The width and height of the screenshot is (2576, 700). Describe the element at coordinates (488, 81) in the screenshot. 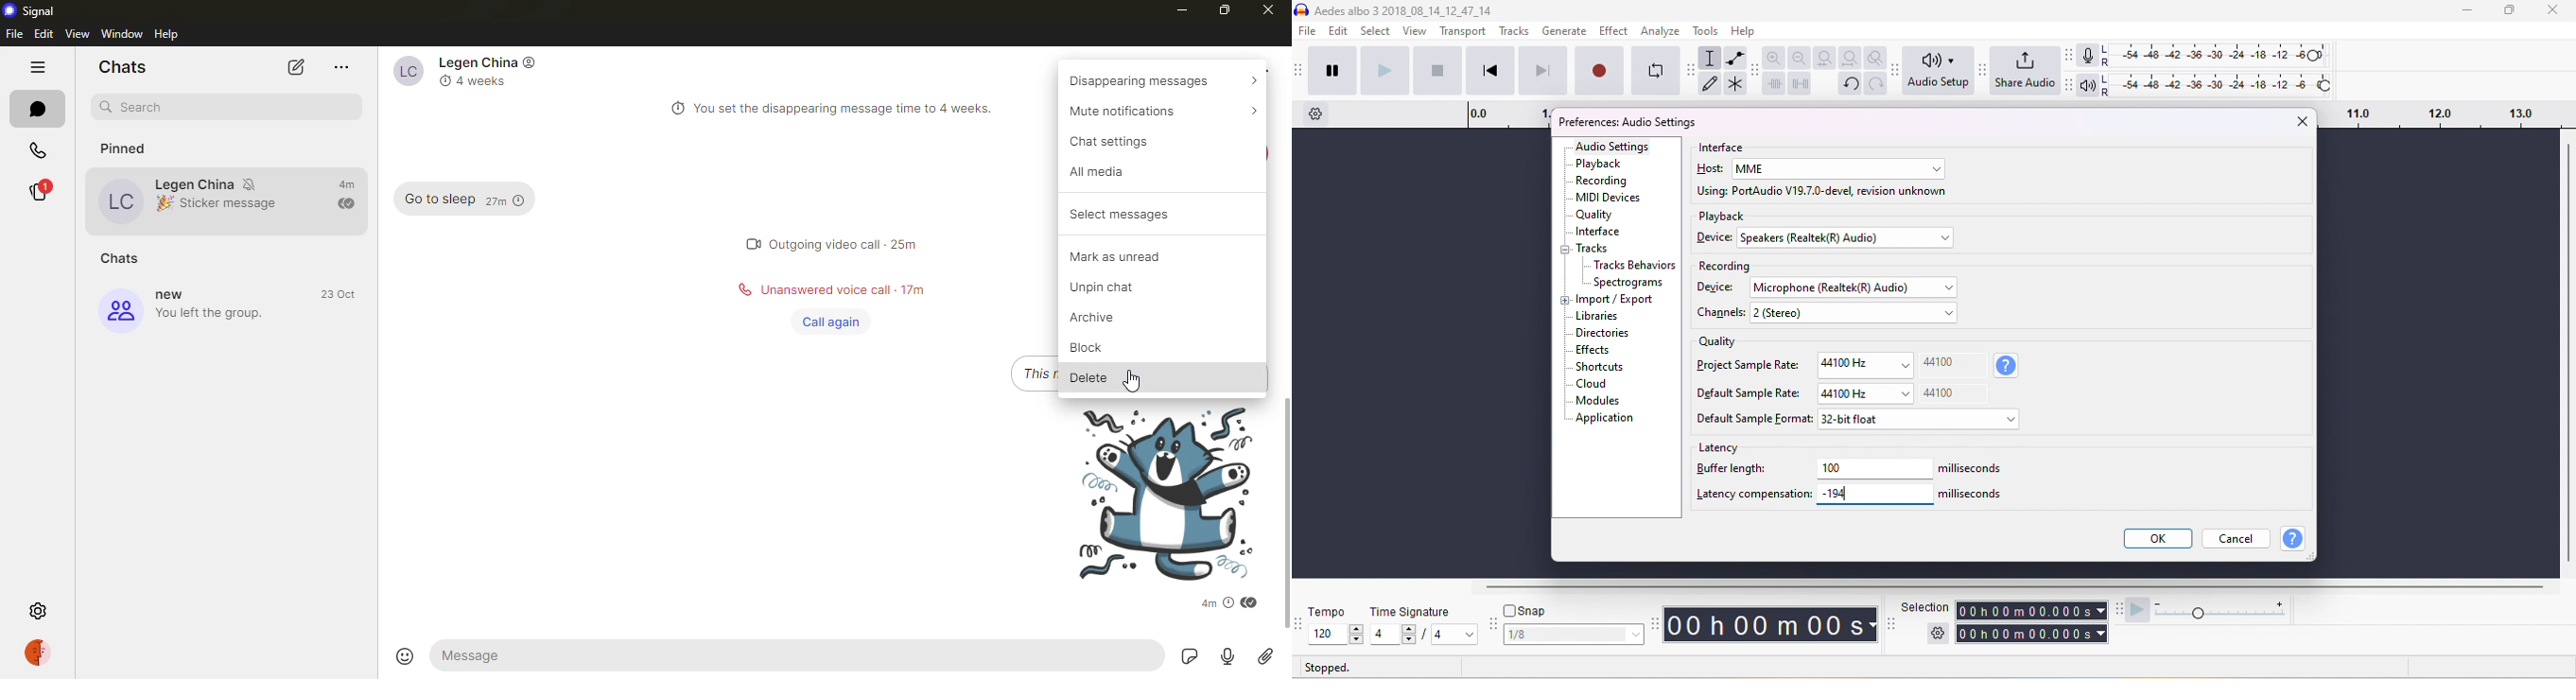

I see `4 weeks` at that location.